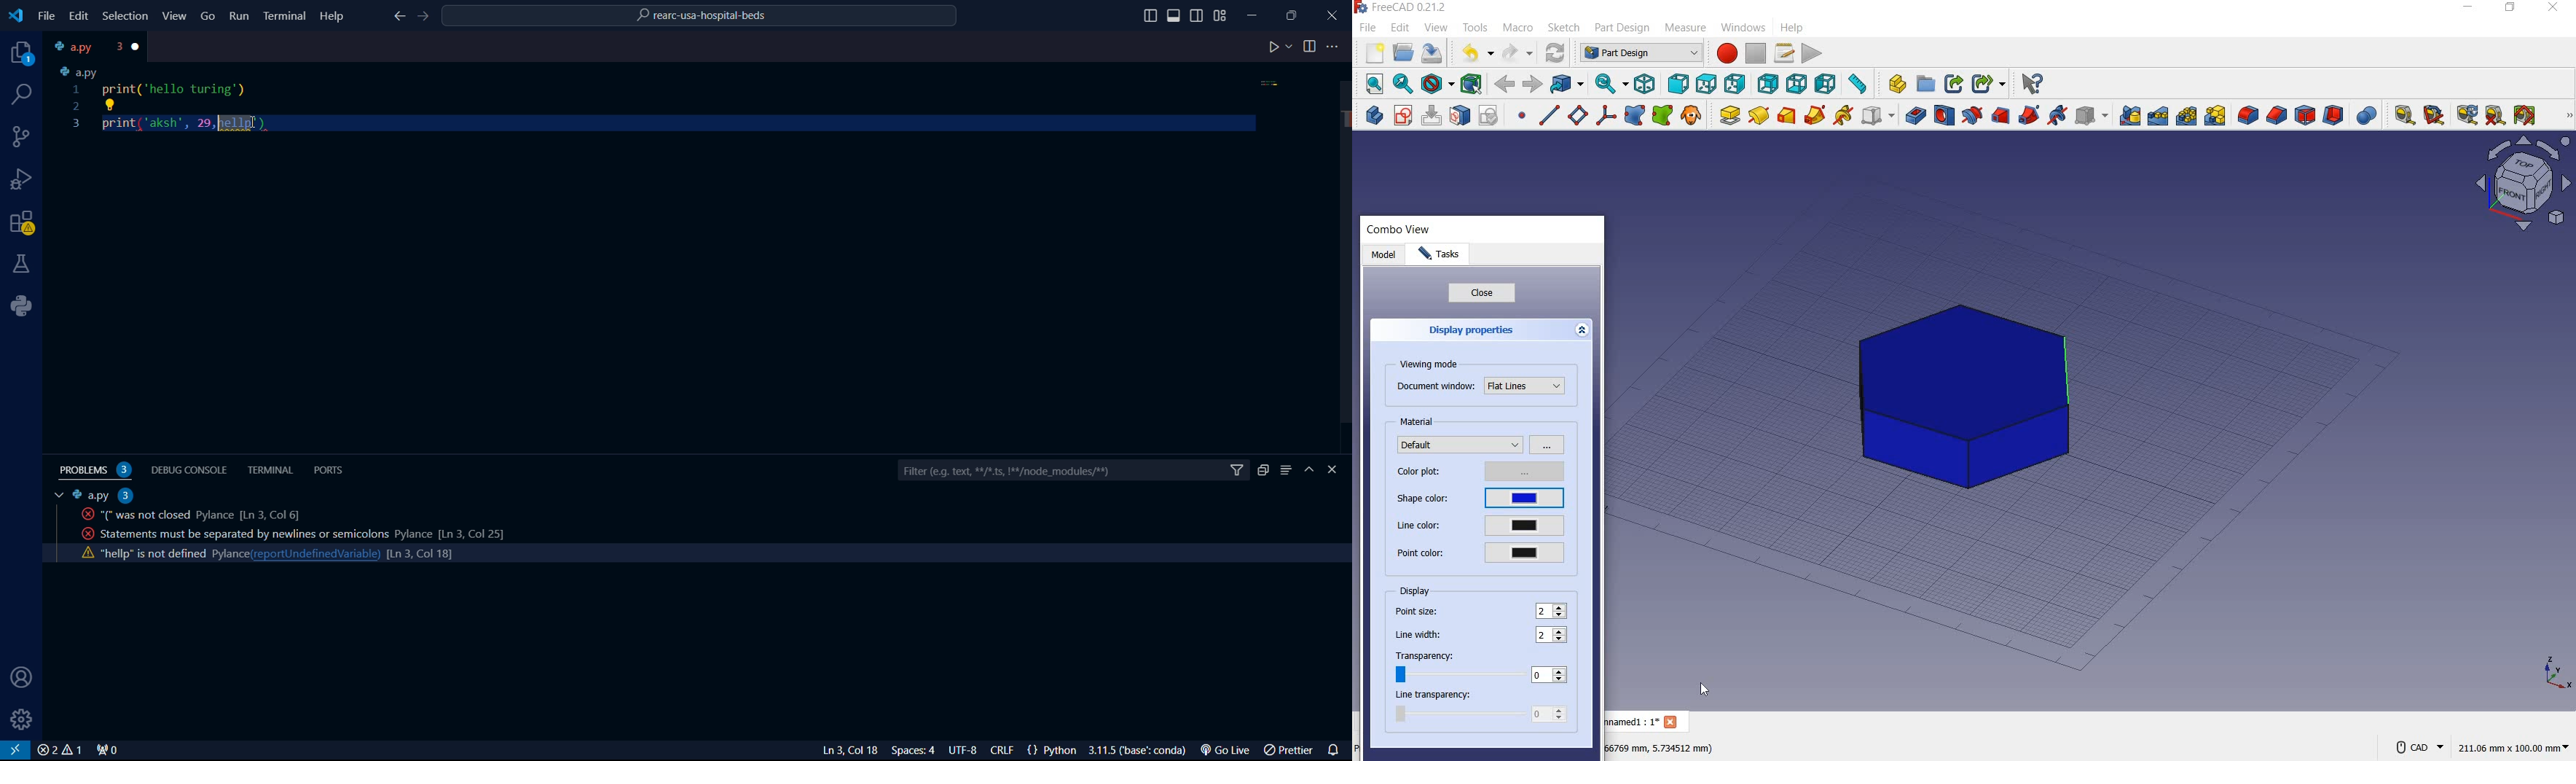 The width and height of the screenshot is (2576, 784). I want to click on edit sketch, so click(1433, 115).